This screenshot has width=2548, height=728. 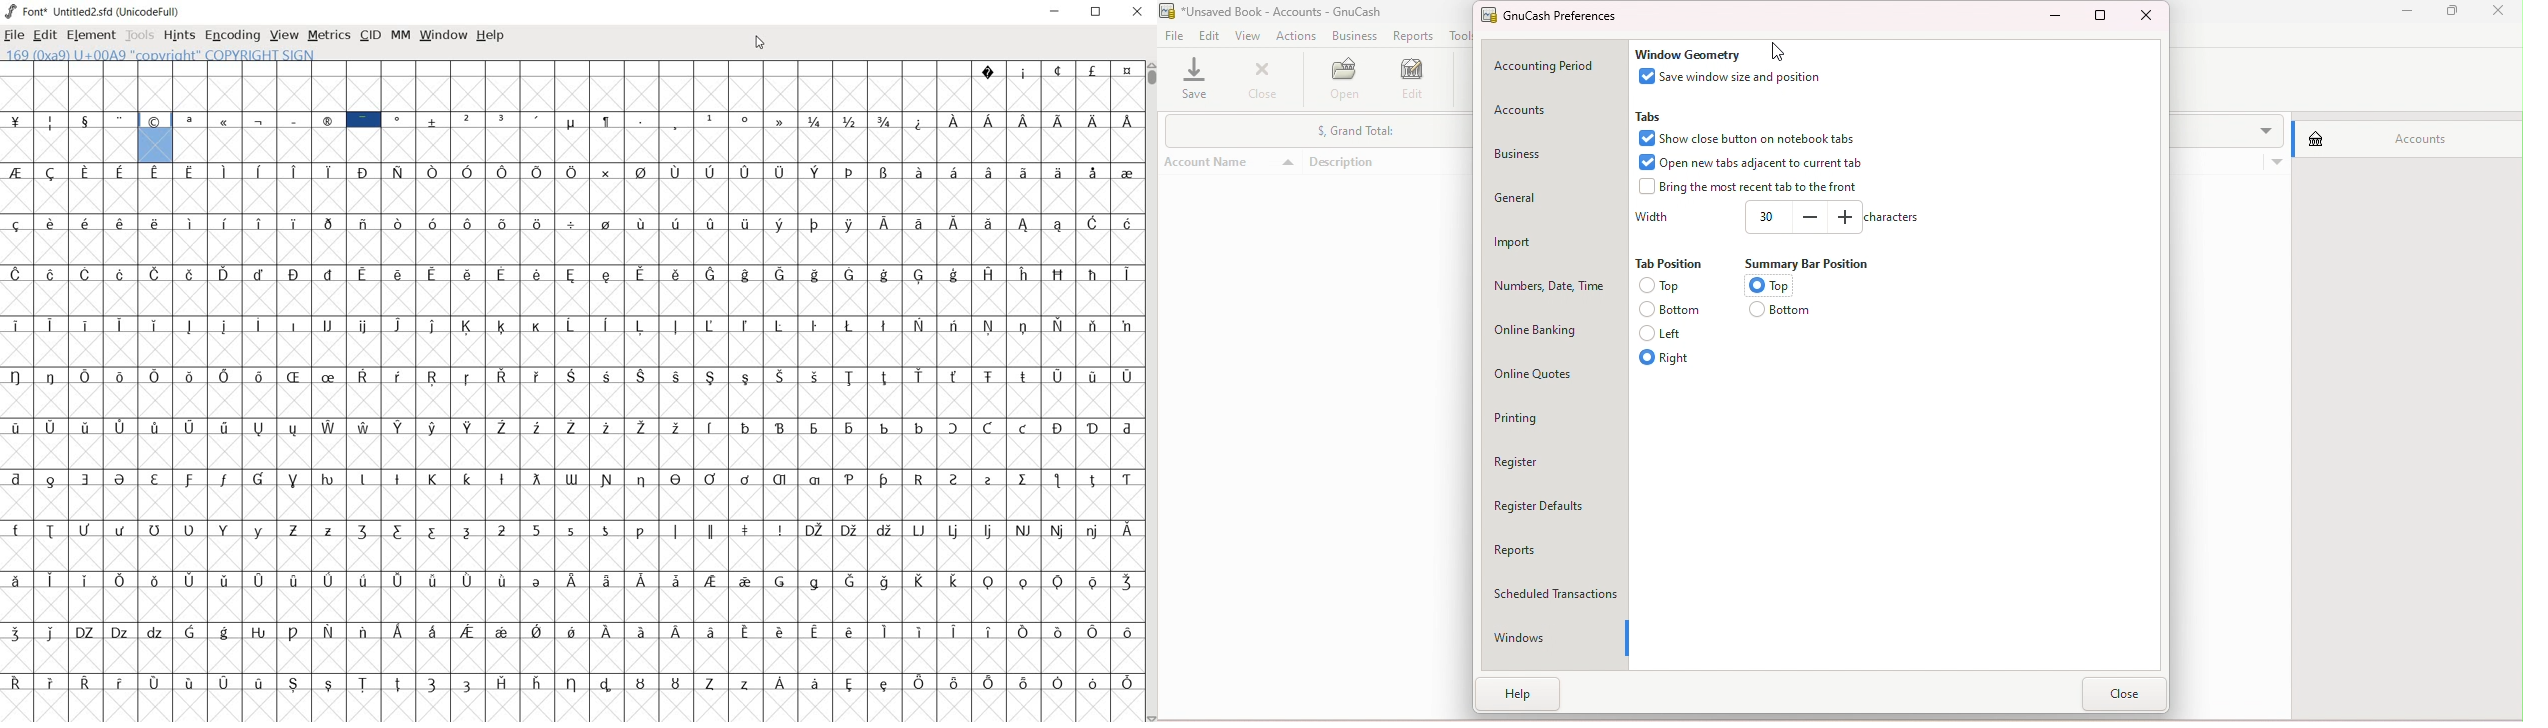 What do you see at coordinates (1551, 150) in the screenshot?
I see `Business` at bounding box center [1551, 150].